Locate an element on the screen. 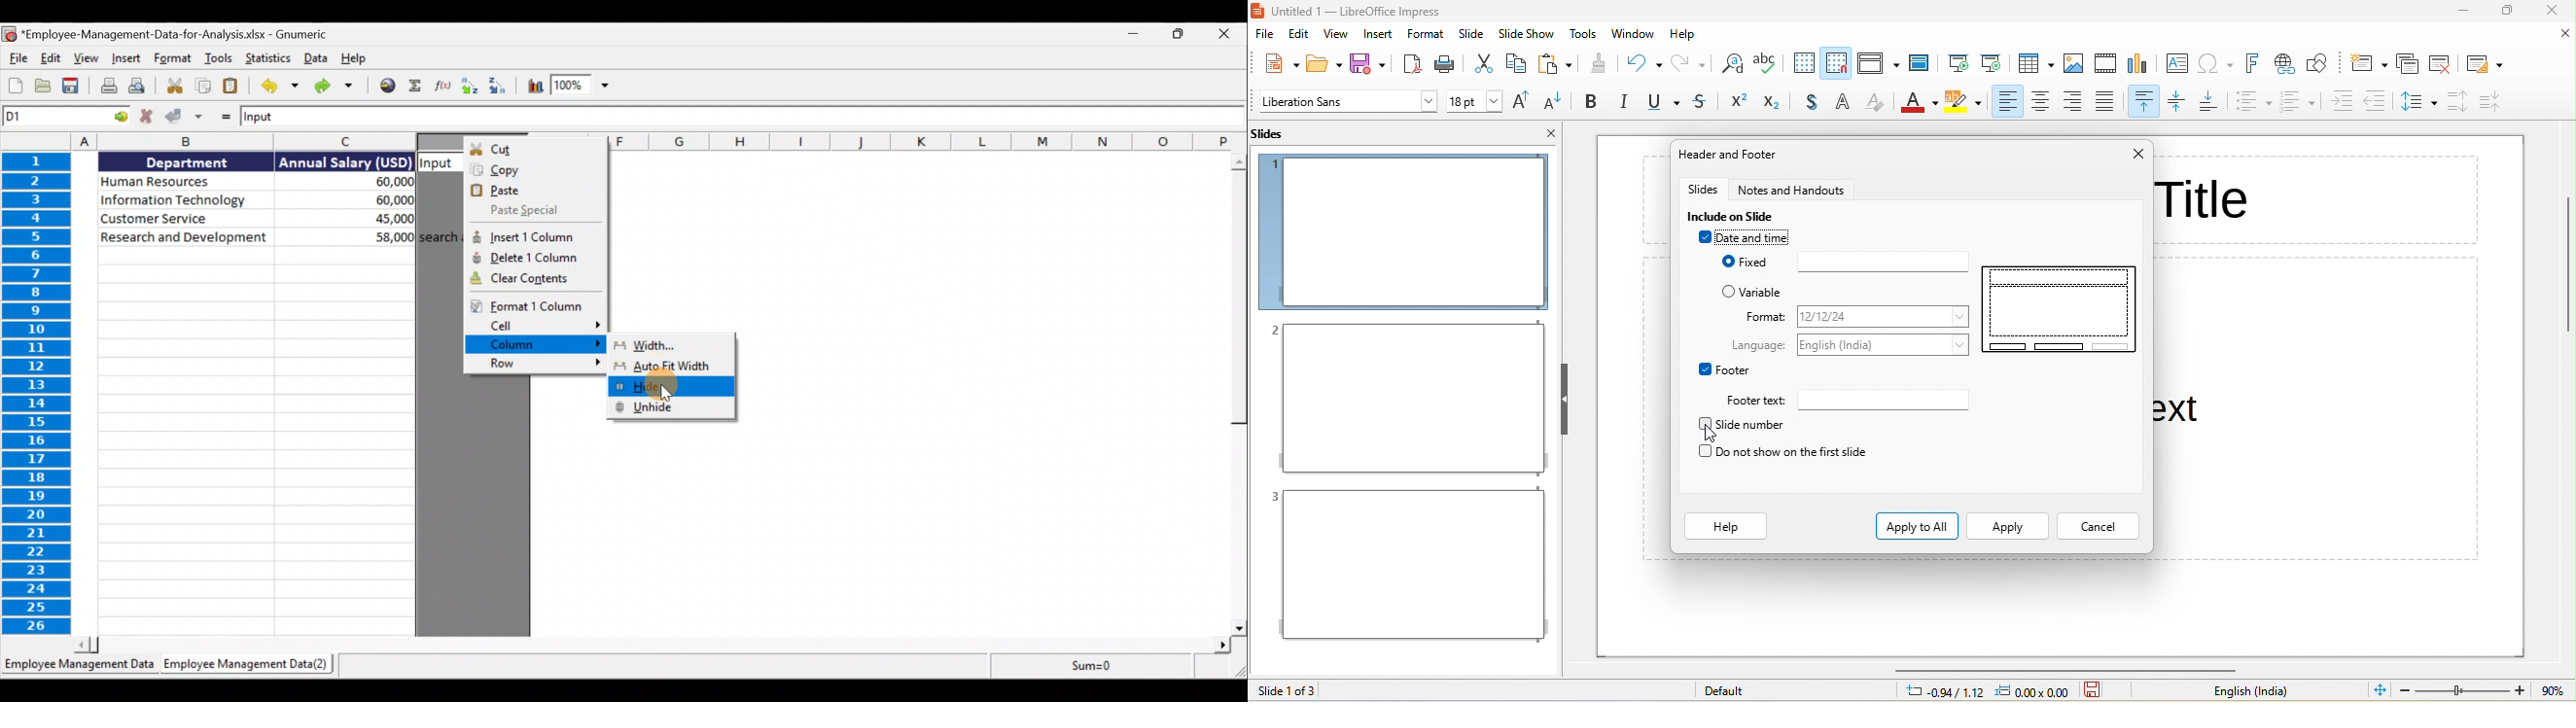 Image resolution: width=2576 pixels, height=728 pixels. spelling is located at coordinates (1767, 65).